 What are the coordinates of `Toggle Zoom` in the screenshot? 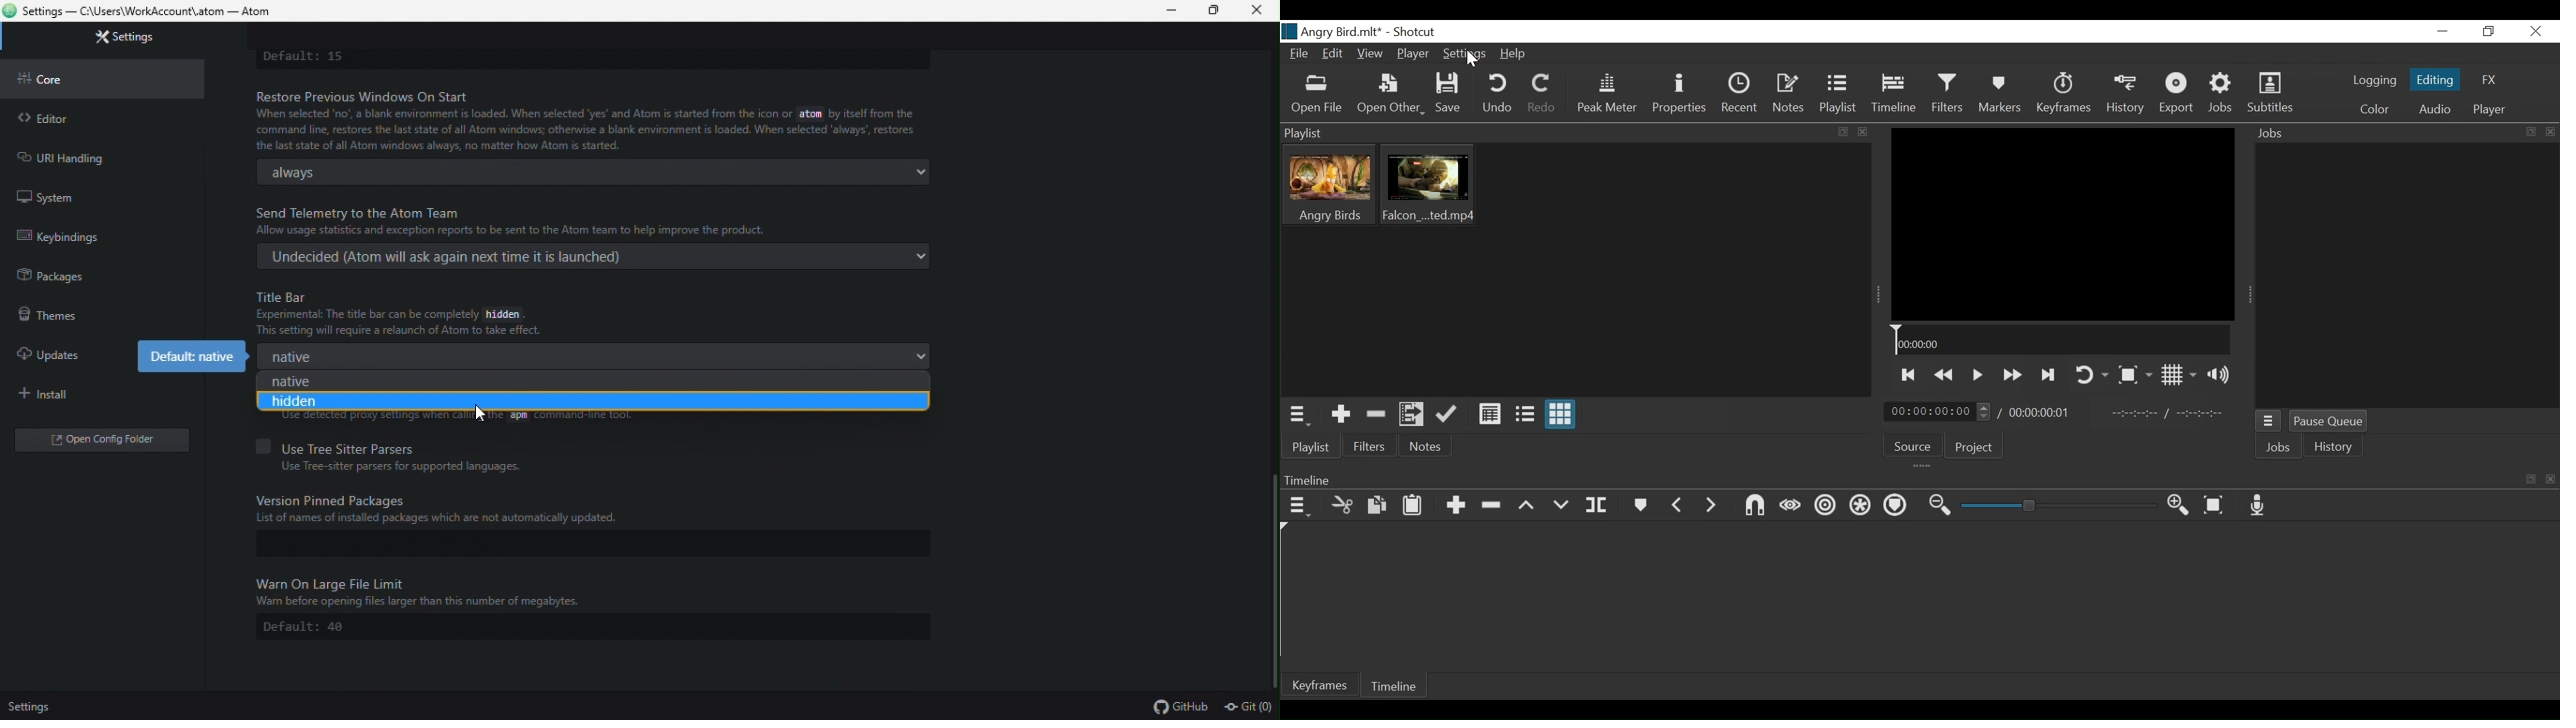 It's located at (2133, 375).